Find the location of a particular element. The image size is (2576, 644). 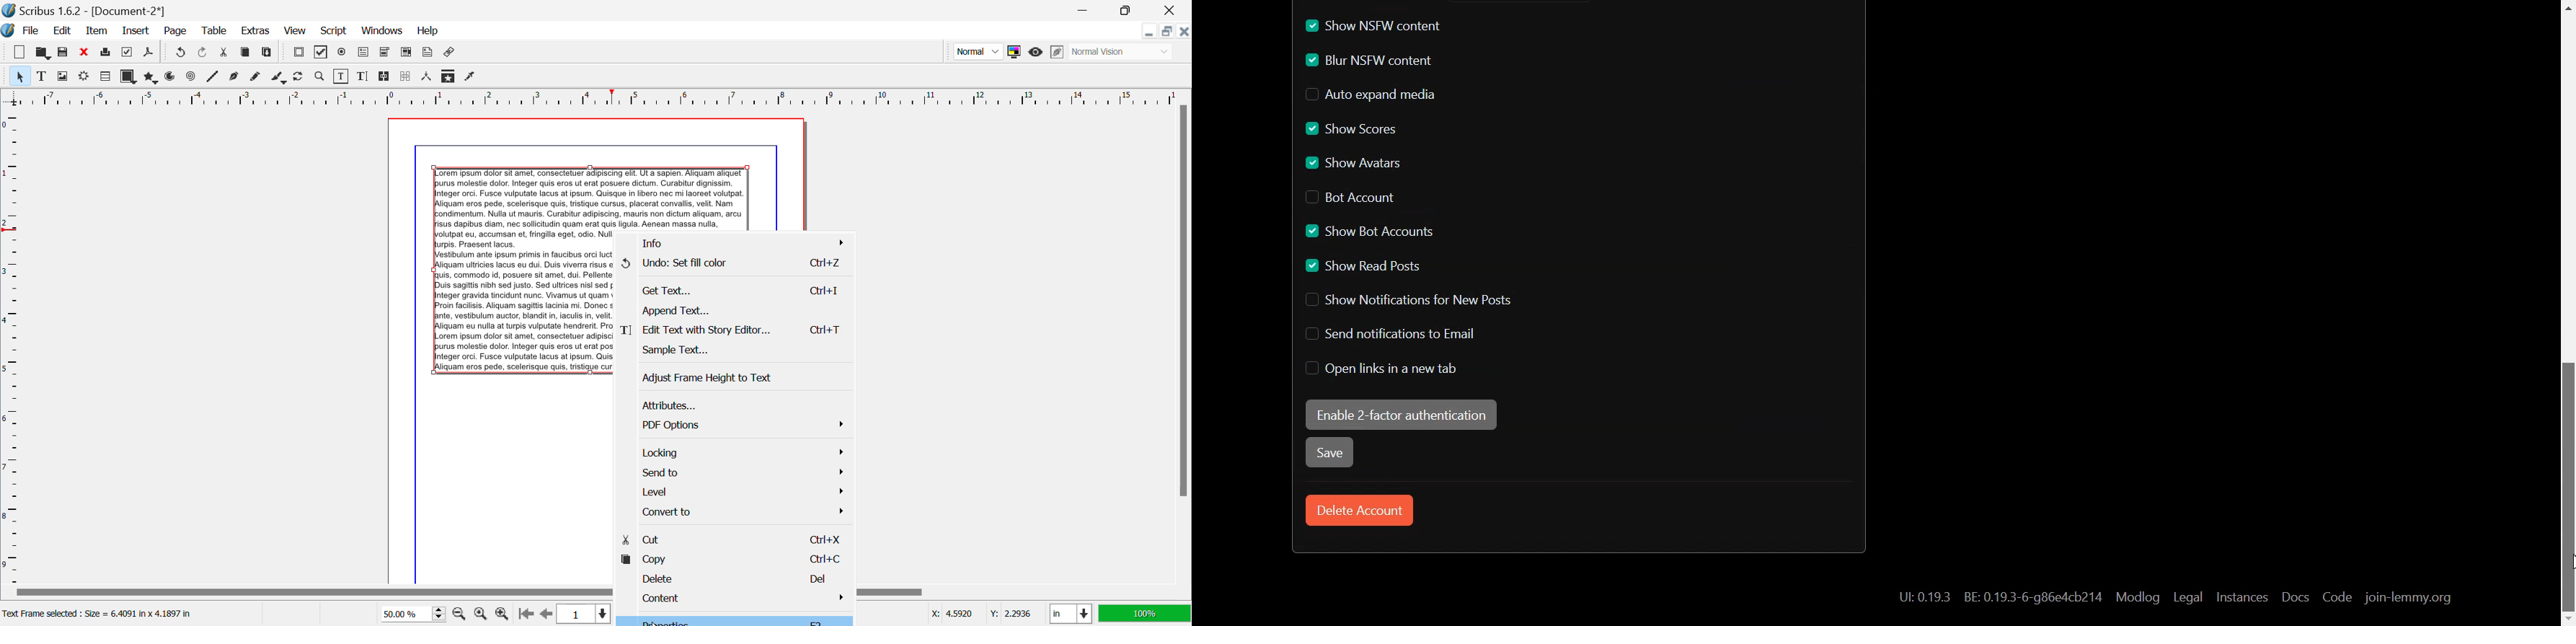

join-lemmy.org is located at coordinates (2407, 597).